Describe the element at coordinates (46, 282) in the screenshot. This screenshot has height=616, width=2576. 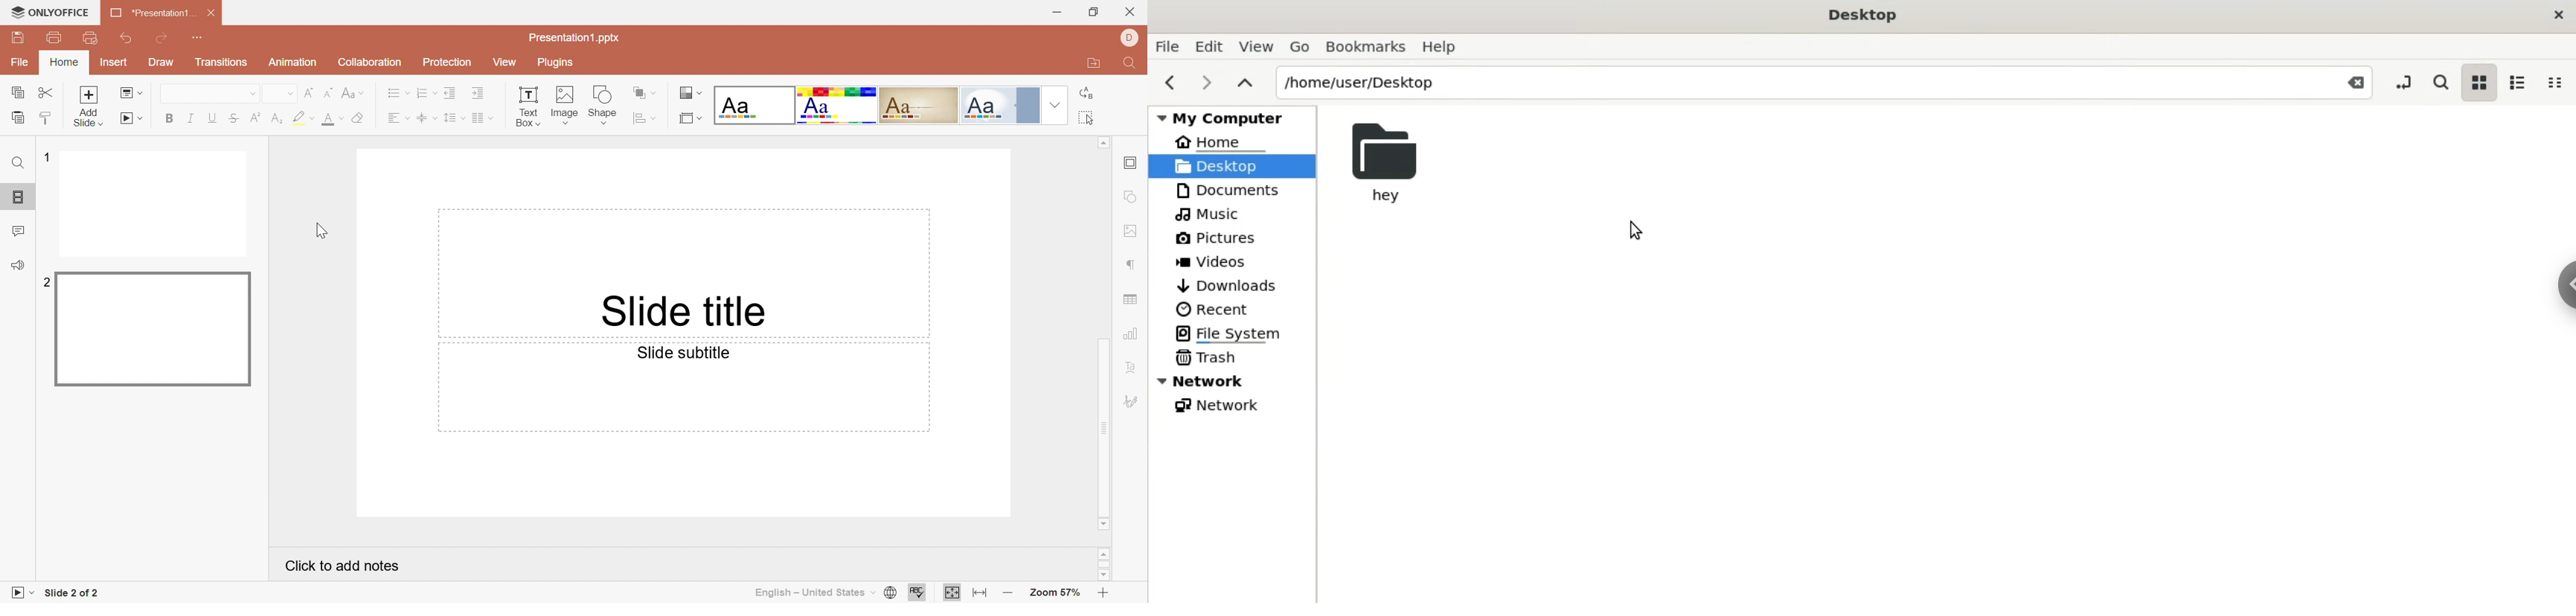
I see `2` at that location.